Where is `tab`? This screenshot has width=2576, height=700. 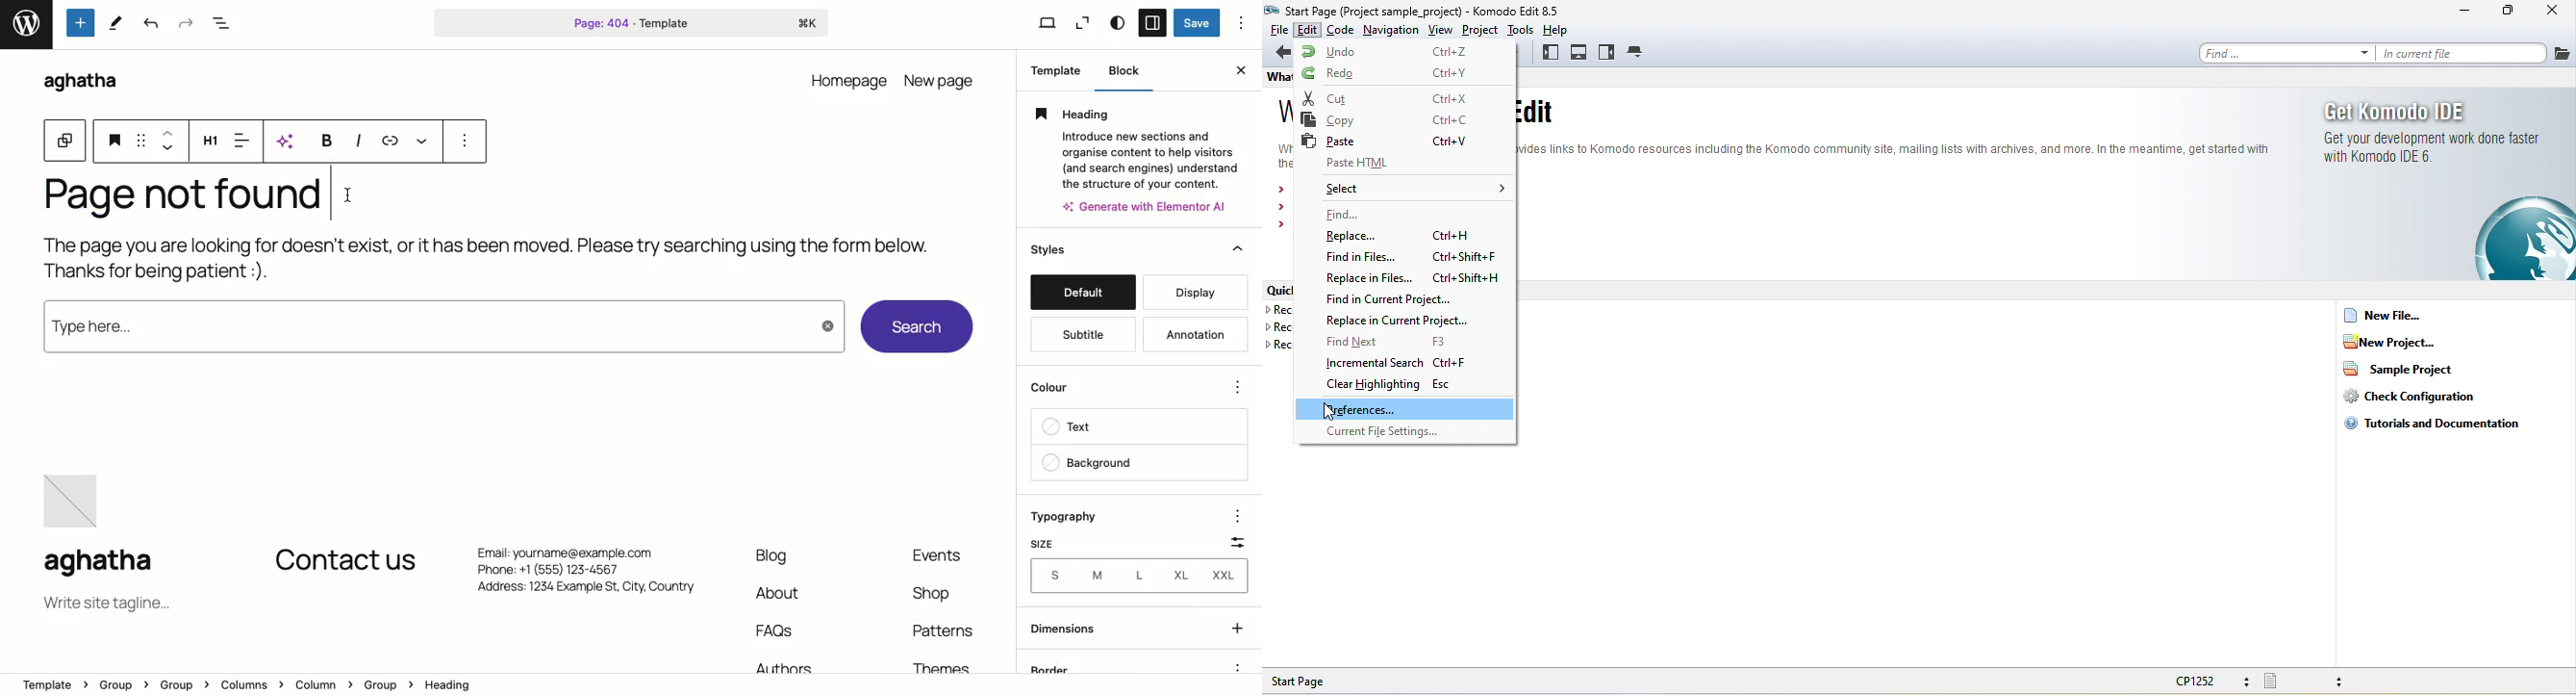
tab is located at coordinates (1638, 52).